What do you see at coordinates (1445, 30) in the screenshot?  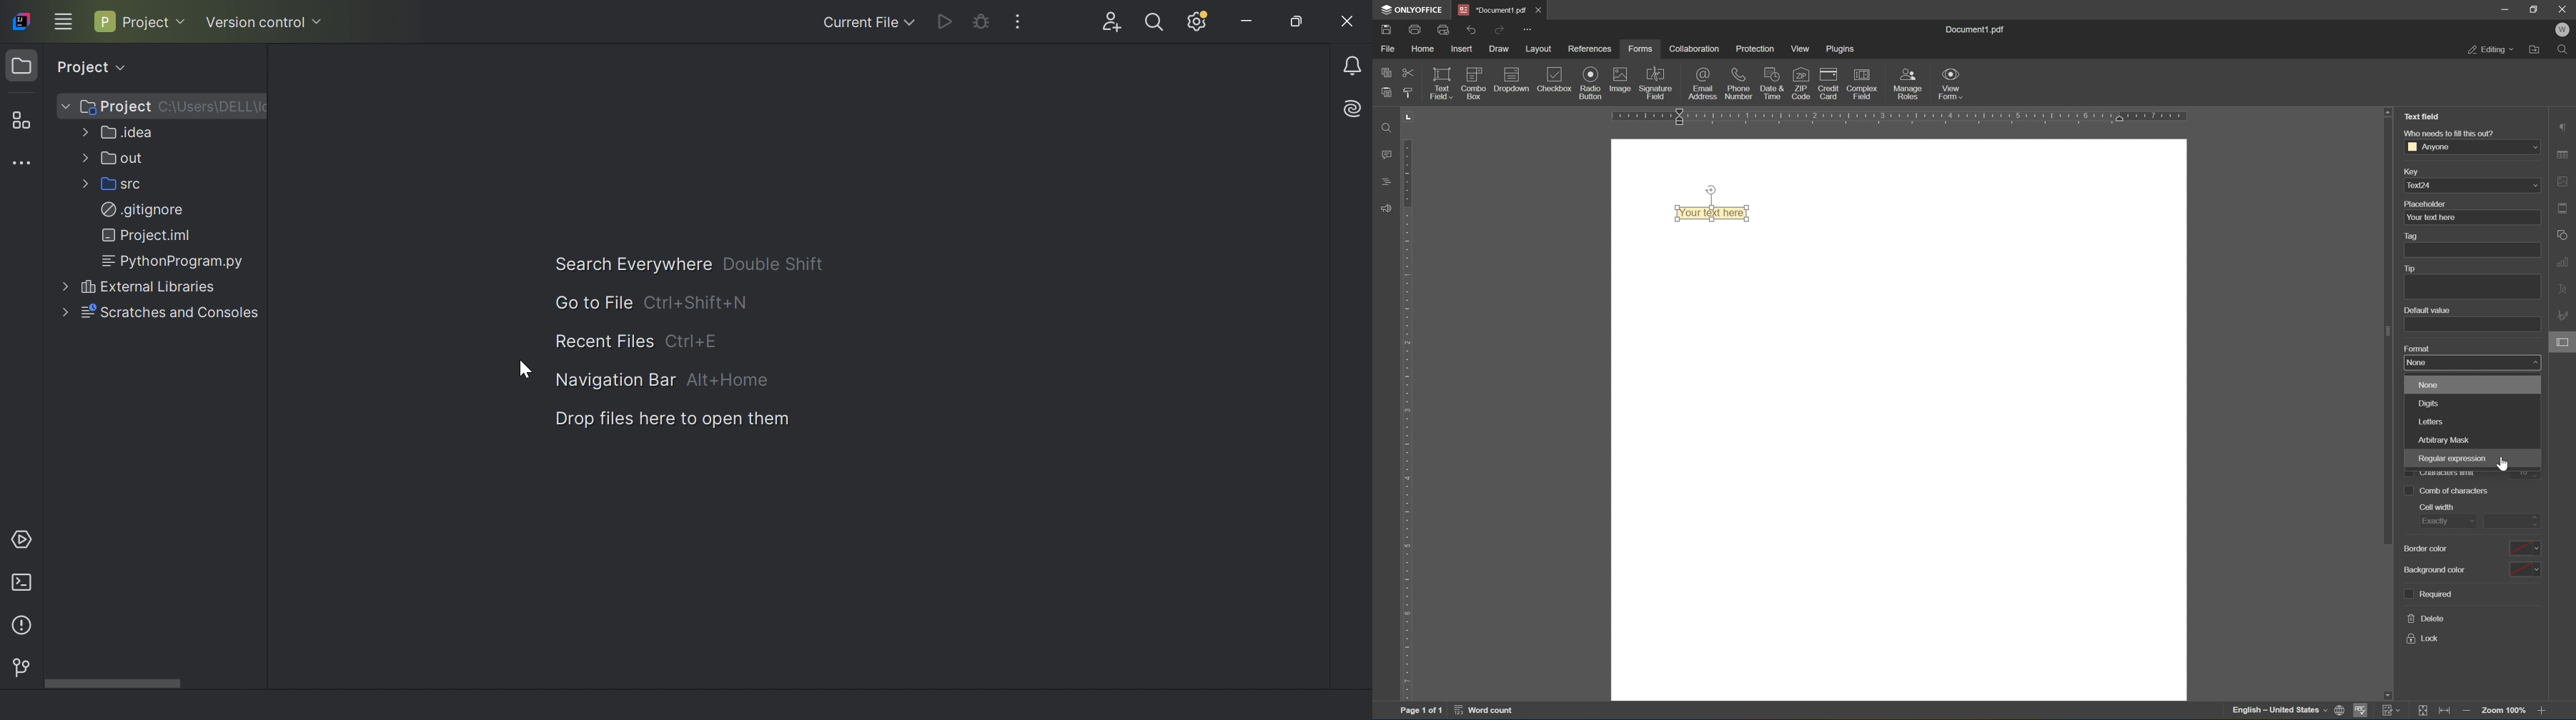 I see `quick print` at bounding box center [1445, 30].